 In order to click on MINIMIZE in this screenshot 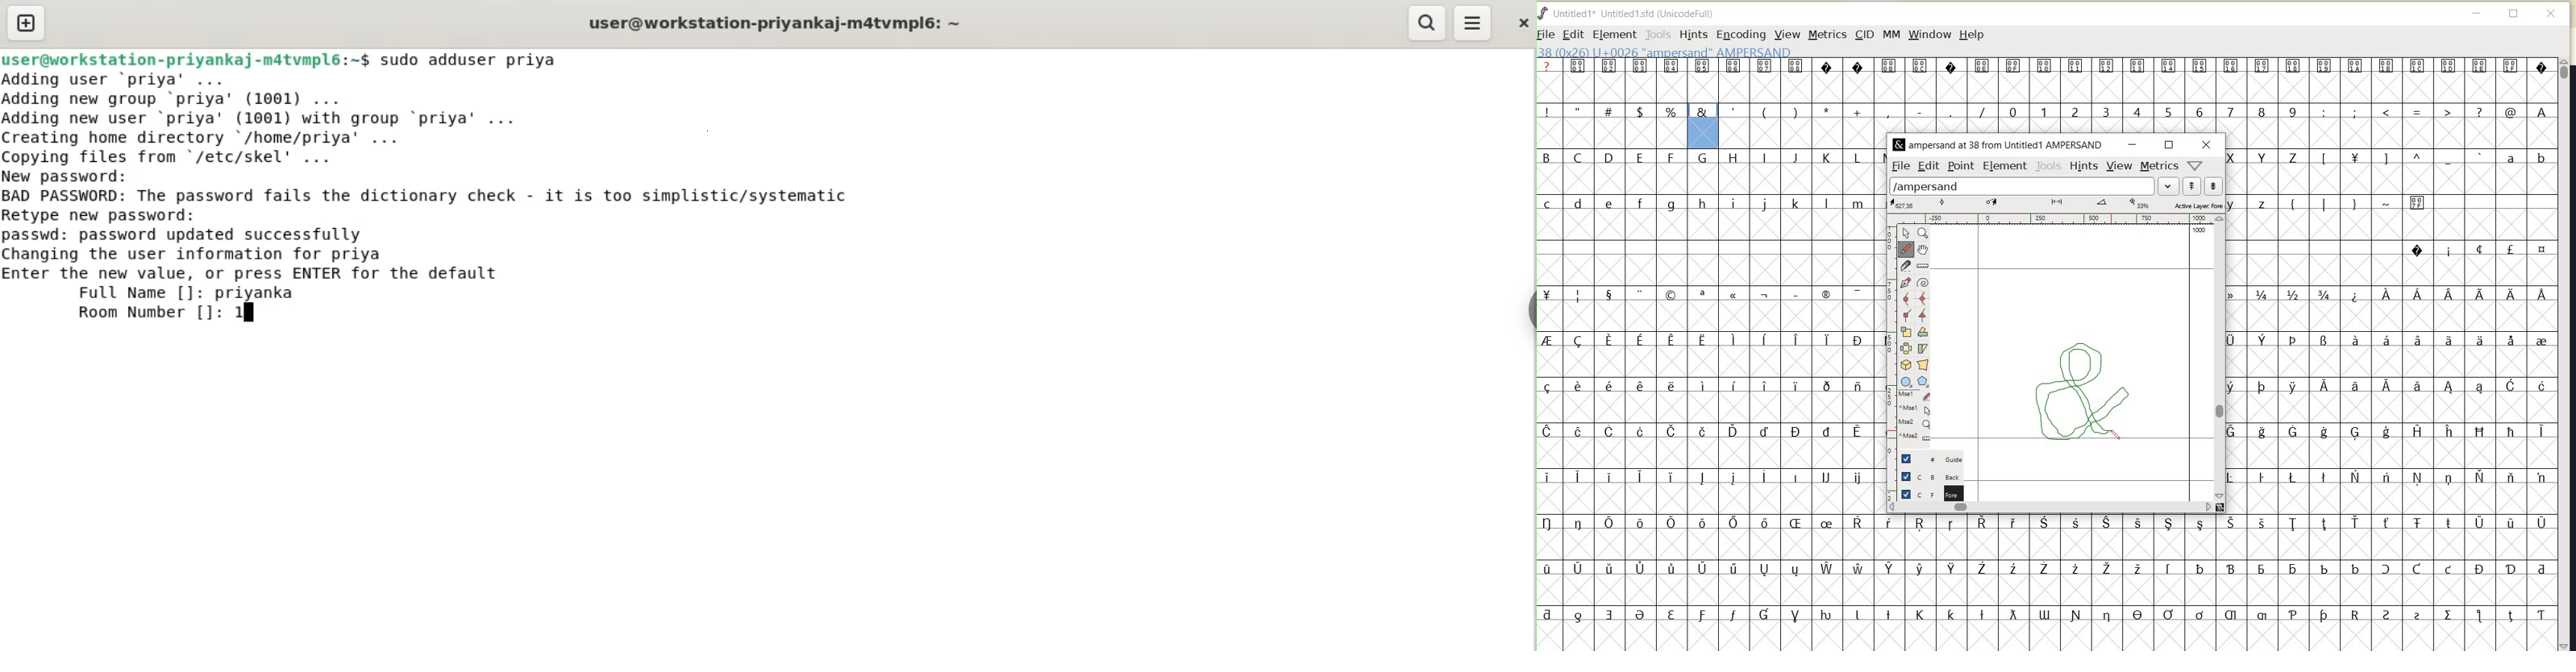, I will do `click(2135, 144)`.